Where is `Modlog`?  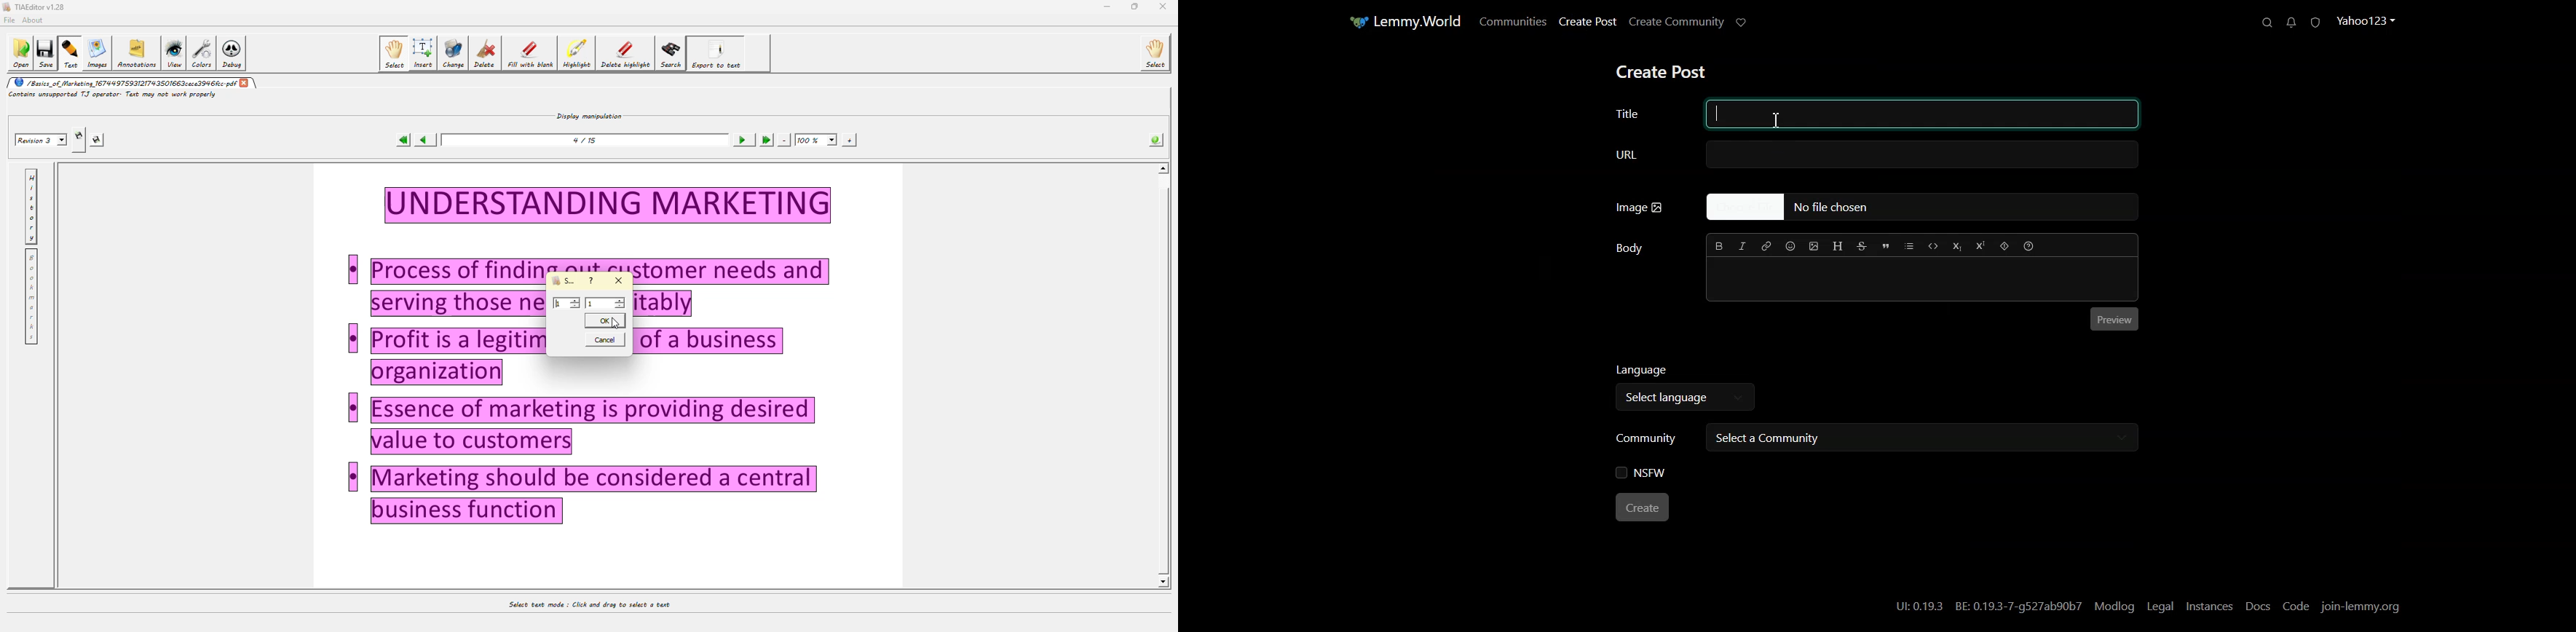 Modlog is located at coordinates (2116, 607).